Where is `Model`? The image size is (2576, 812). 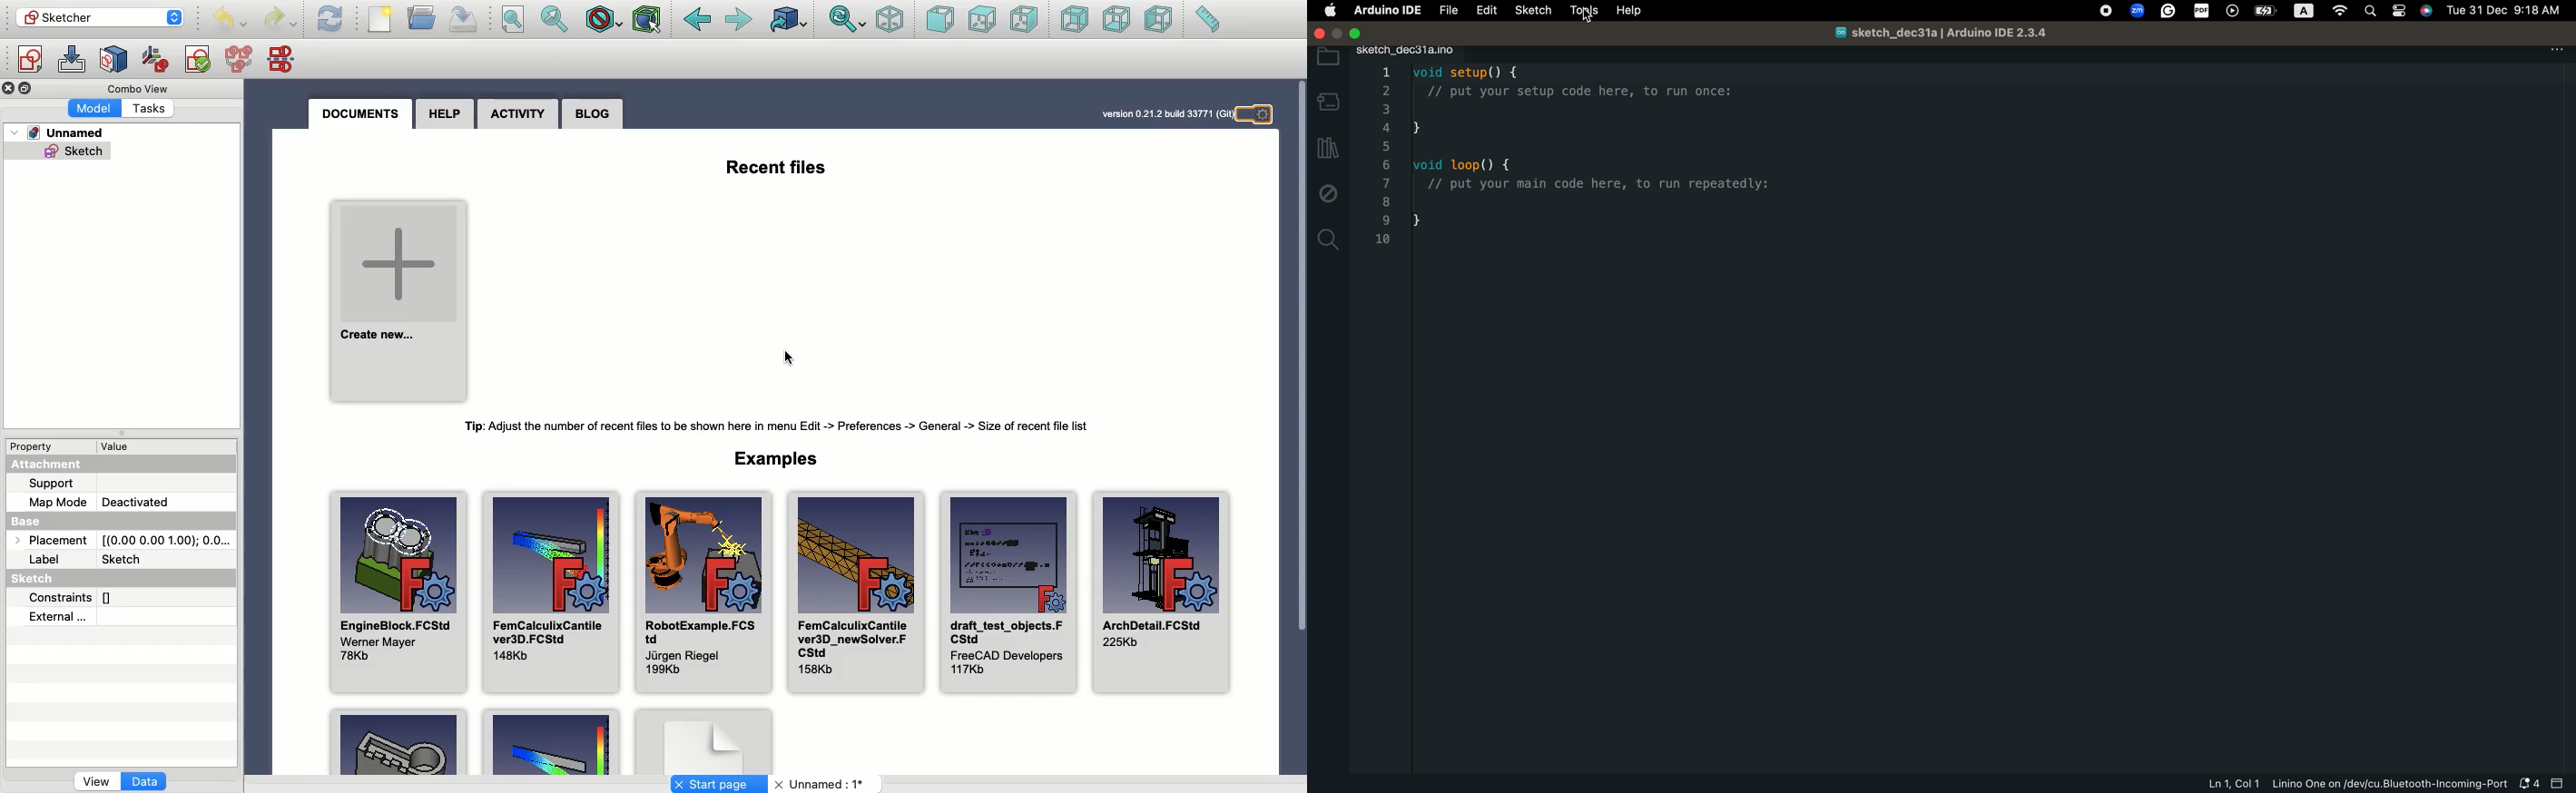 Model is located at coordinates (95, 108).